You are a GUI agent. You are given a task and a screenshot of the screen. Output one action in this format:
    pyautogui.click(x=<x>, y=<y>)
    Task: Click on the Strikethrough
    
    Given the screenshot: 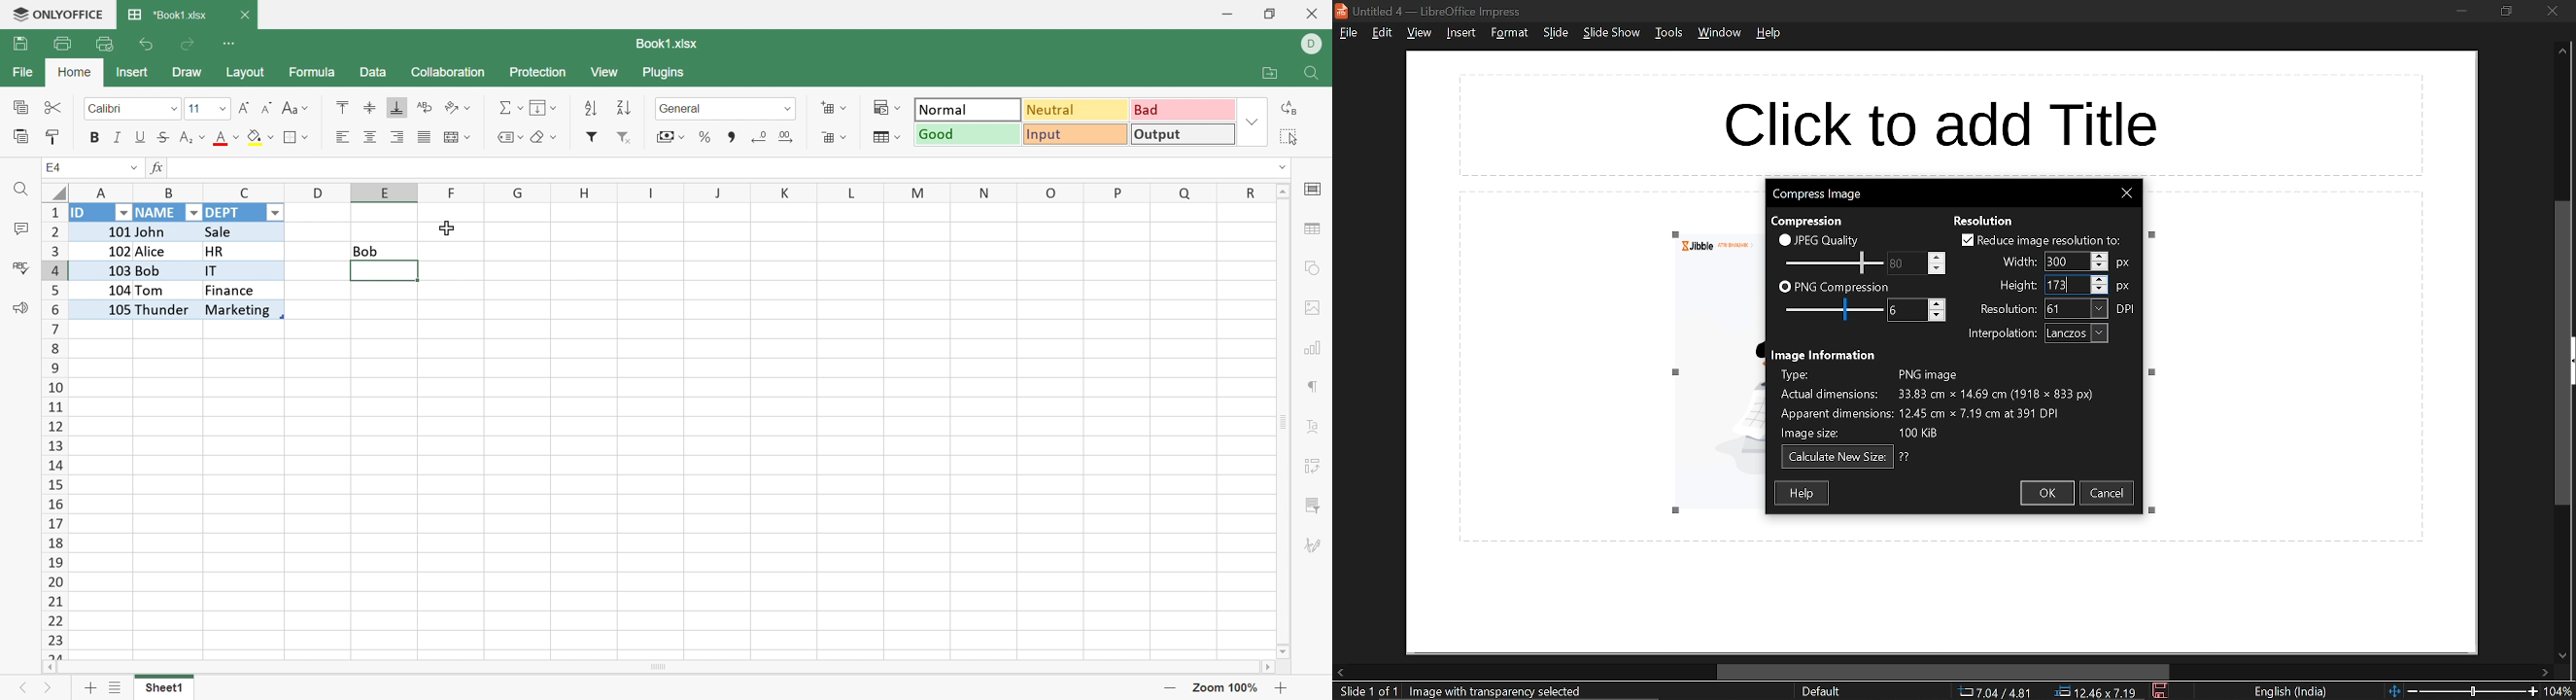 What is the action you would take?
    pyautogui.click(x=164, y=138)
    